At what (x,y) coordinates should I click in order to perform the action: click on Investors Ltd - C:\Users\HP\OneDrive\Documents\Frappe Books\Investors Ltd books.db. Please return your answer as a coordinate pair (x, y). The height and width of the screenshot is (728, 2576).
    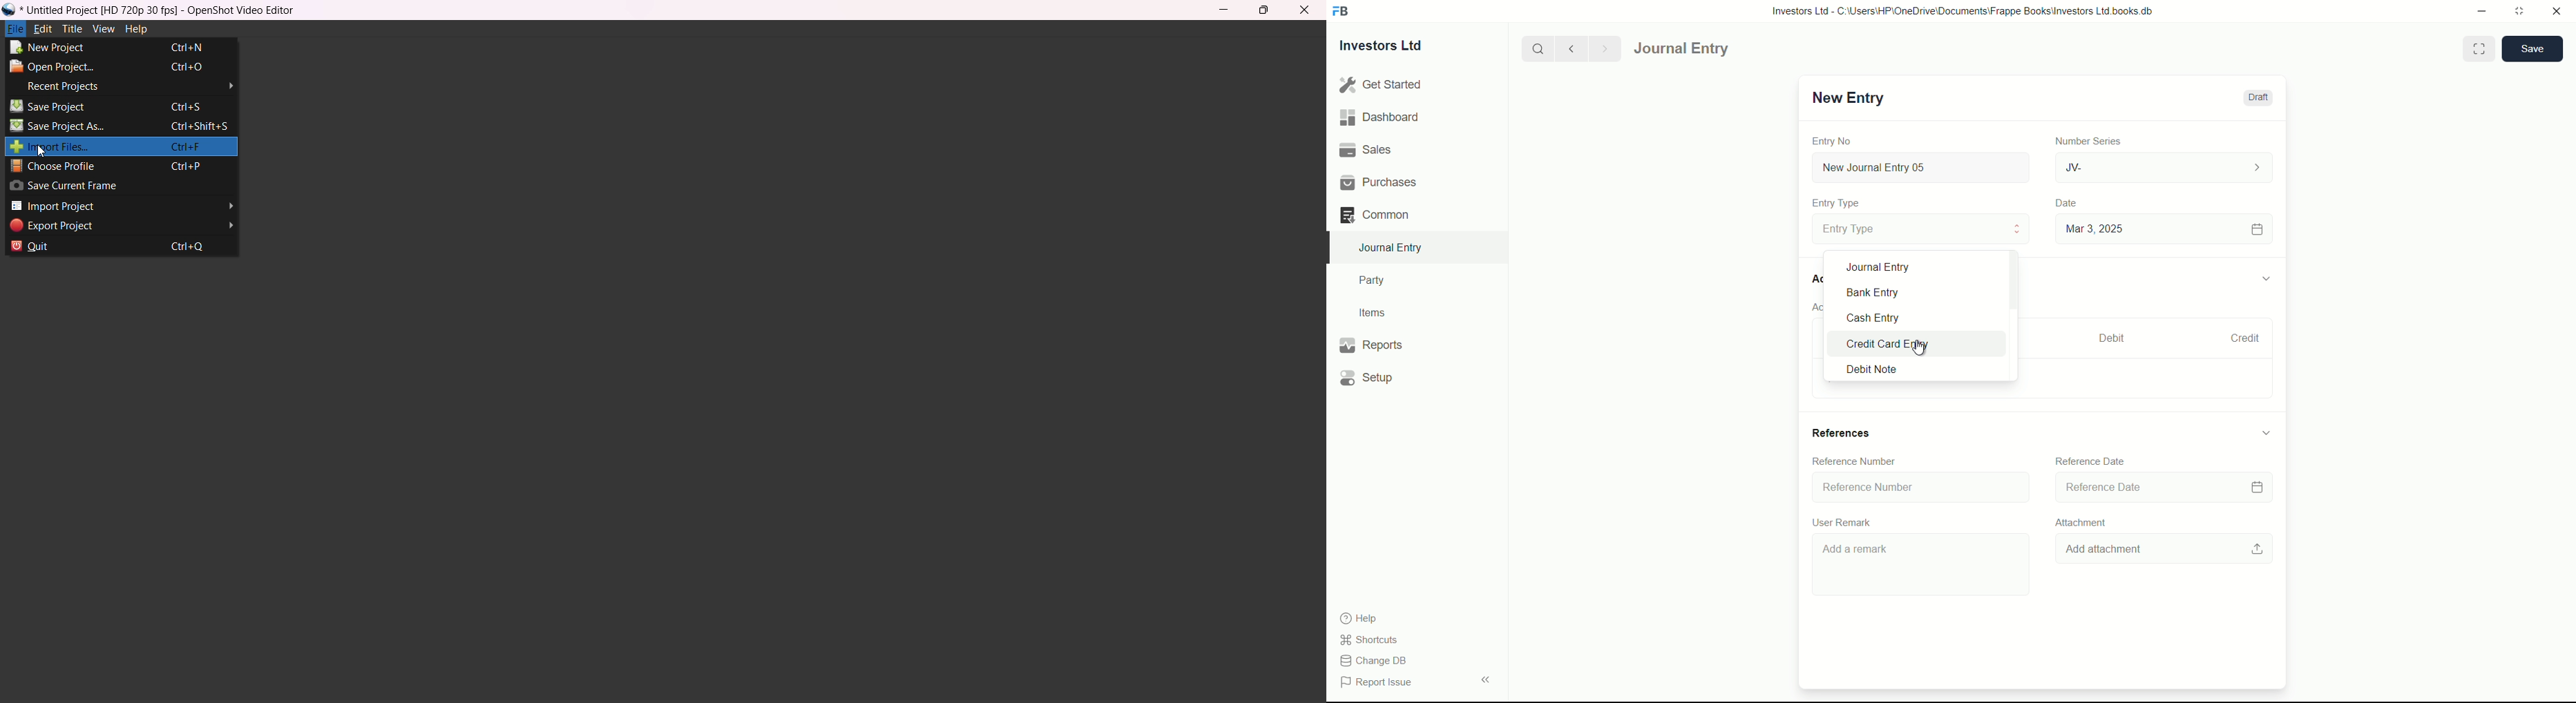
    Looking at the image, I should click on (1964, 10).